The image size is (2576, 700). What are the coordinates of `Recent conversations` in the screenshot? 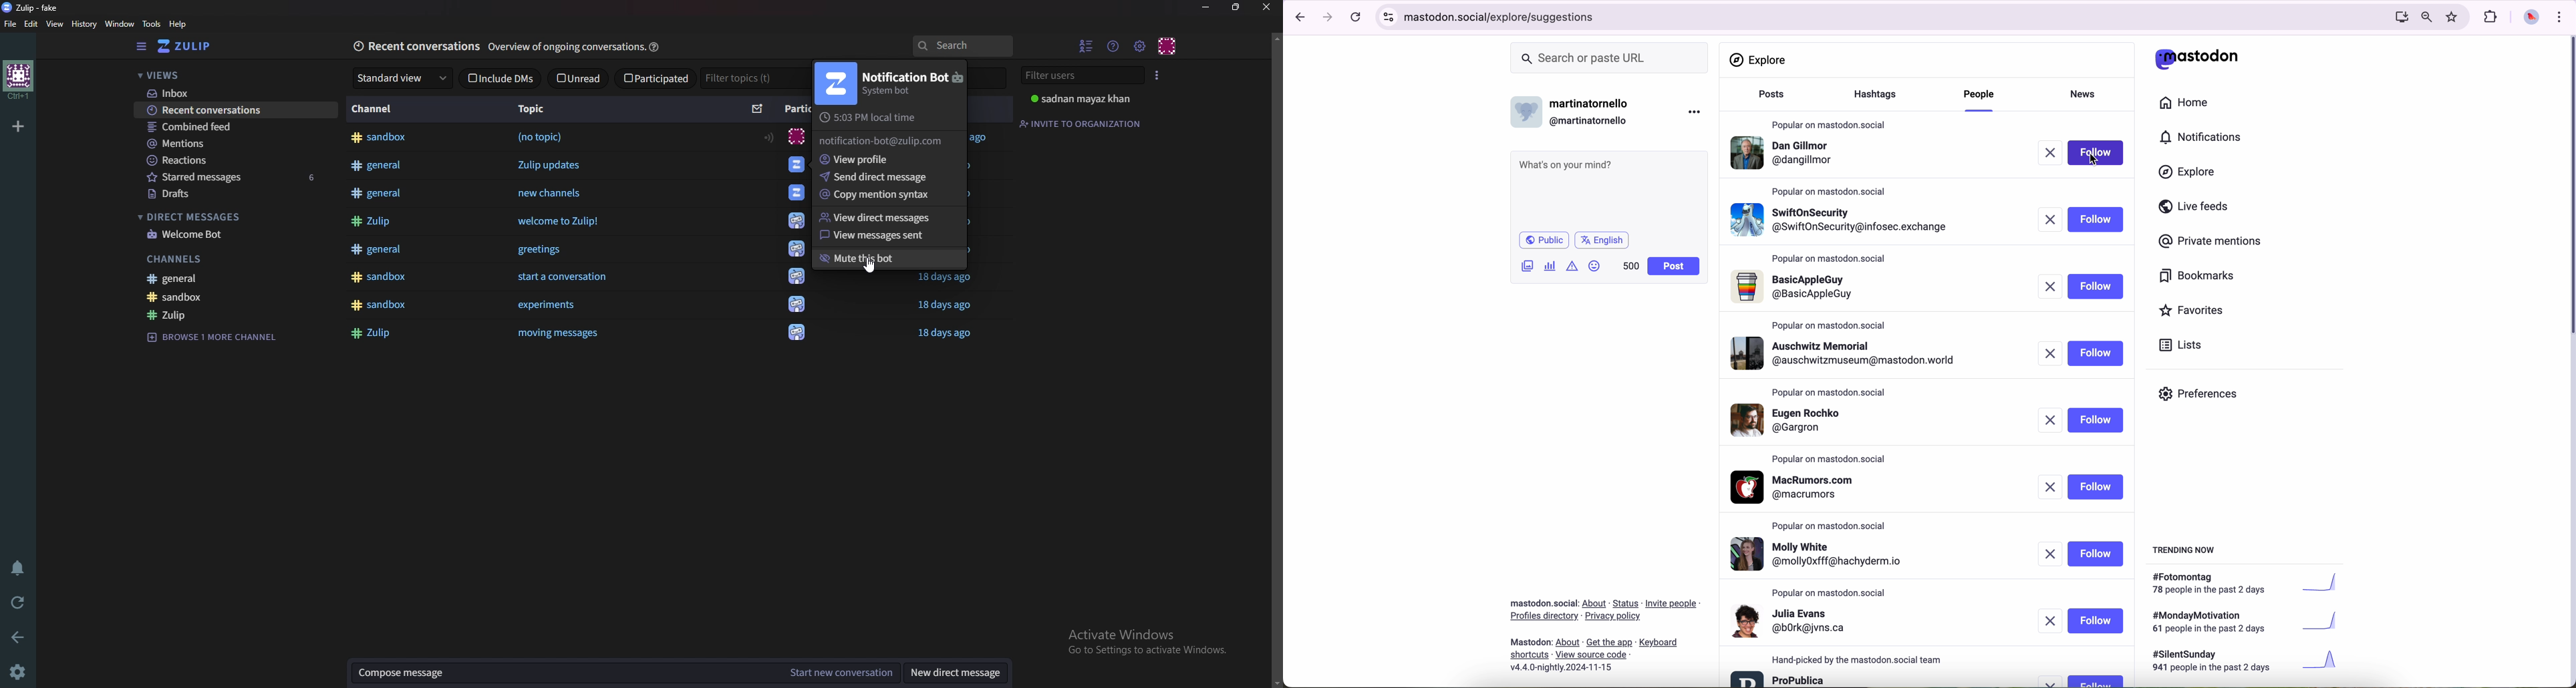 It's located at (416, 45).